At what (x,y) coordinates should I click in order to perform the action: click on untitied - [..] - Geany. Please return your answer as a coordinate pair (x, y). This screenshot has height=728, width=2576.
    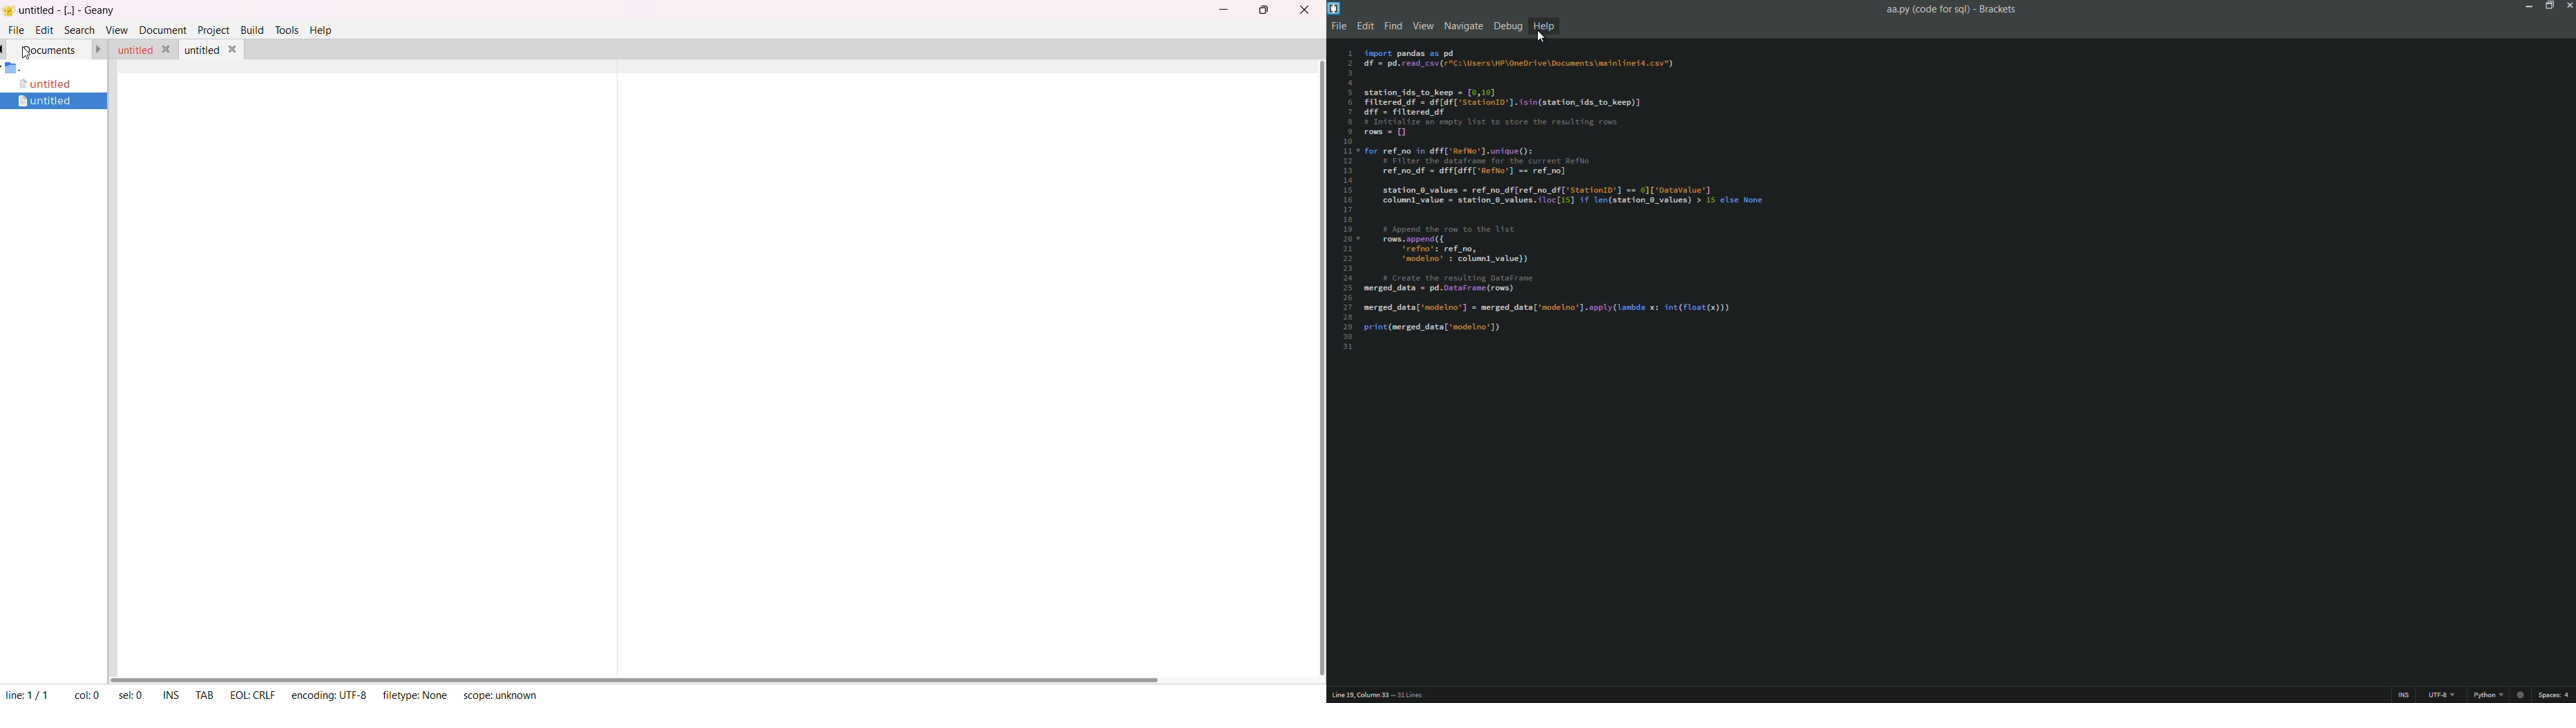
    Looking at the image, I should click on (69, 8).